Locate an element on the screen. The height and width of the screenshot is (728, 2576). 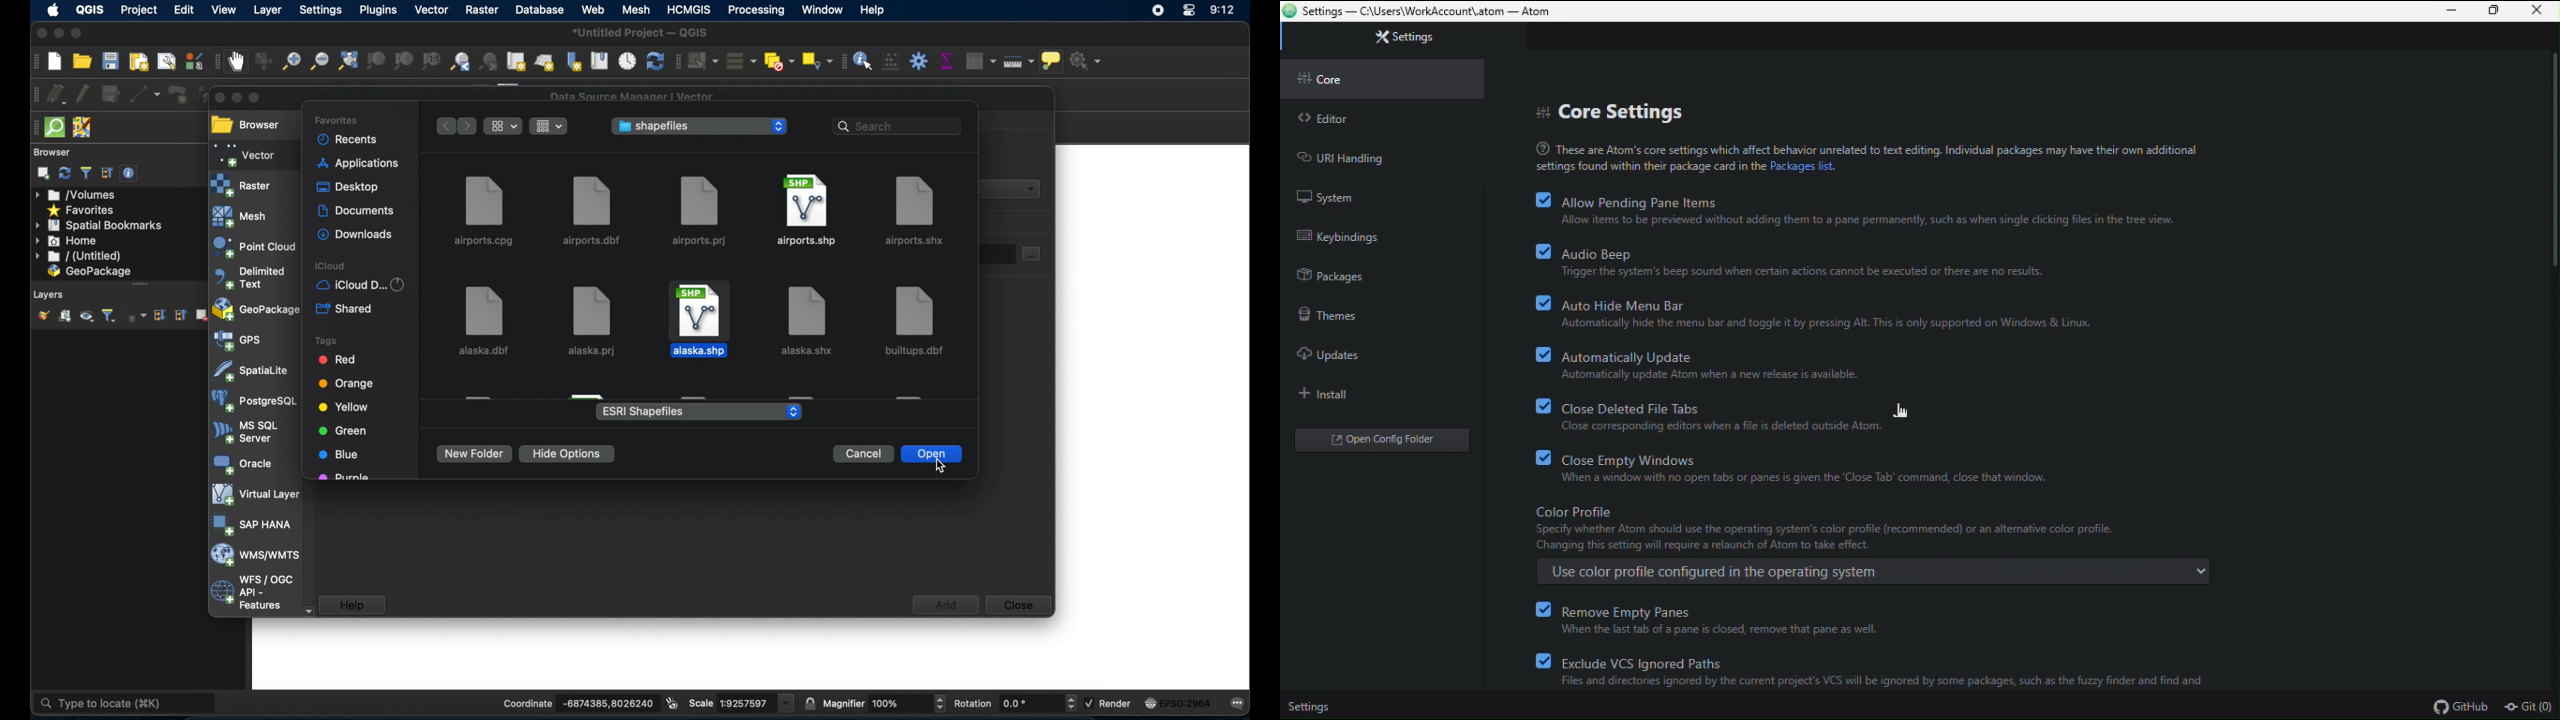
airports.prj is located at coordinates (700, 211).